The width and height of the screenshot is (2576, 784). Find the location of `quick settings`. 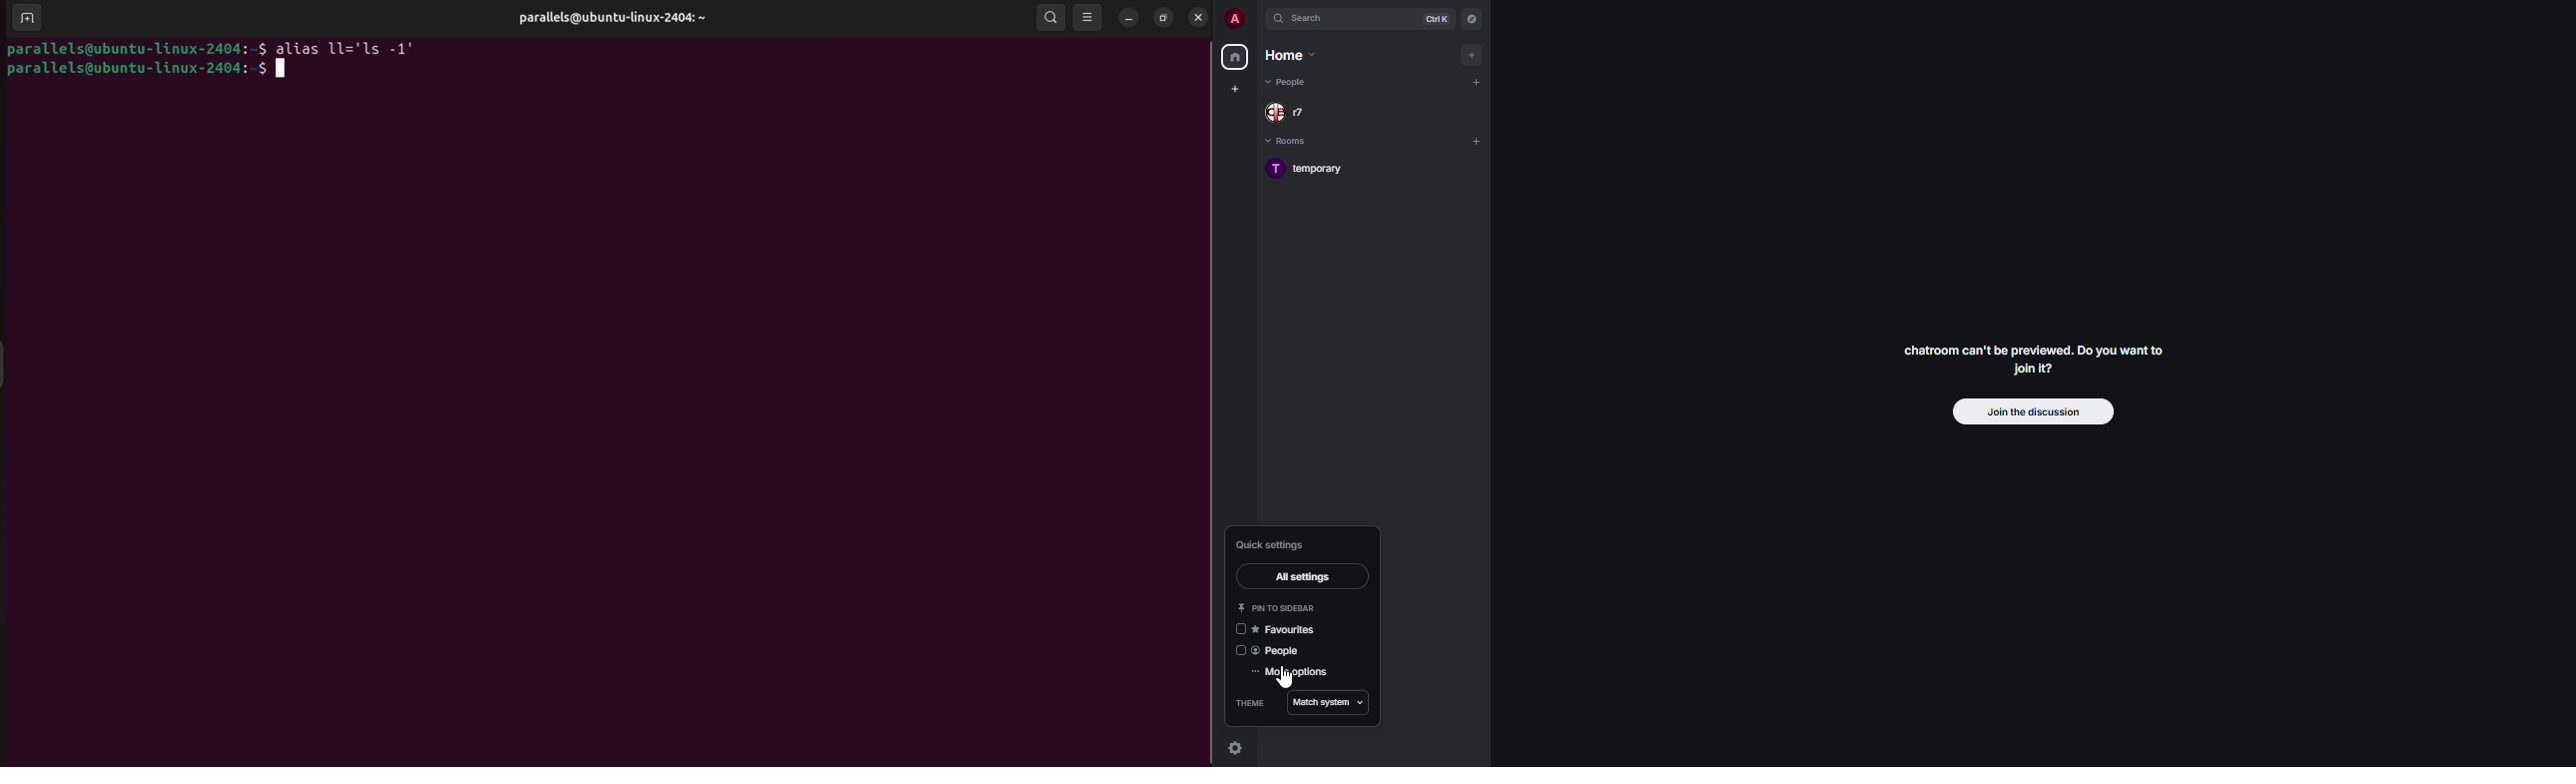

quick settings is located at coordinates (1235, 749).